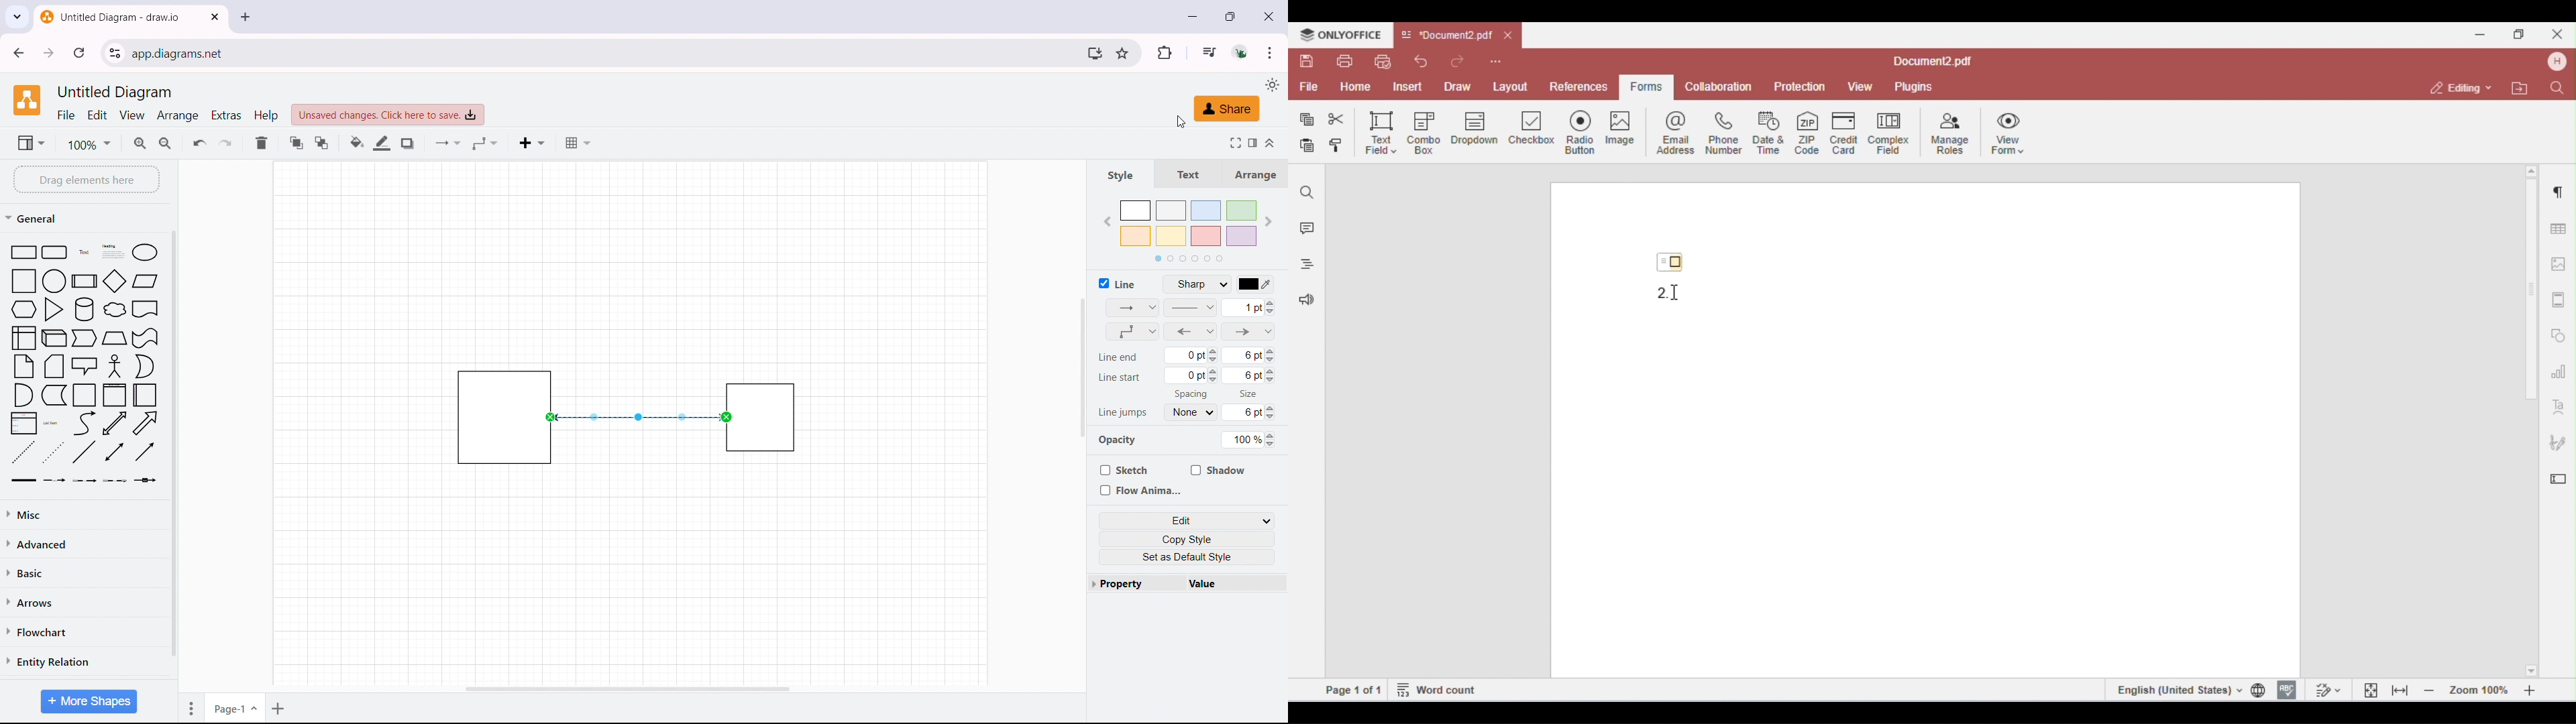  Describe the element at coordinates (532, 143) in the screenshot. I see `insert` at that location.